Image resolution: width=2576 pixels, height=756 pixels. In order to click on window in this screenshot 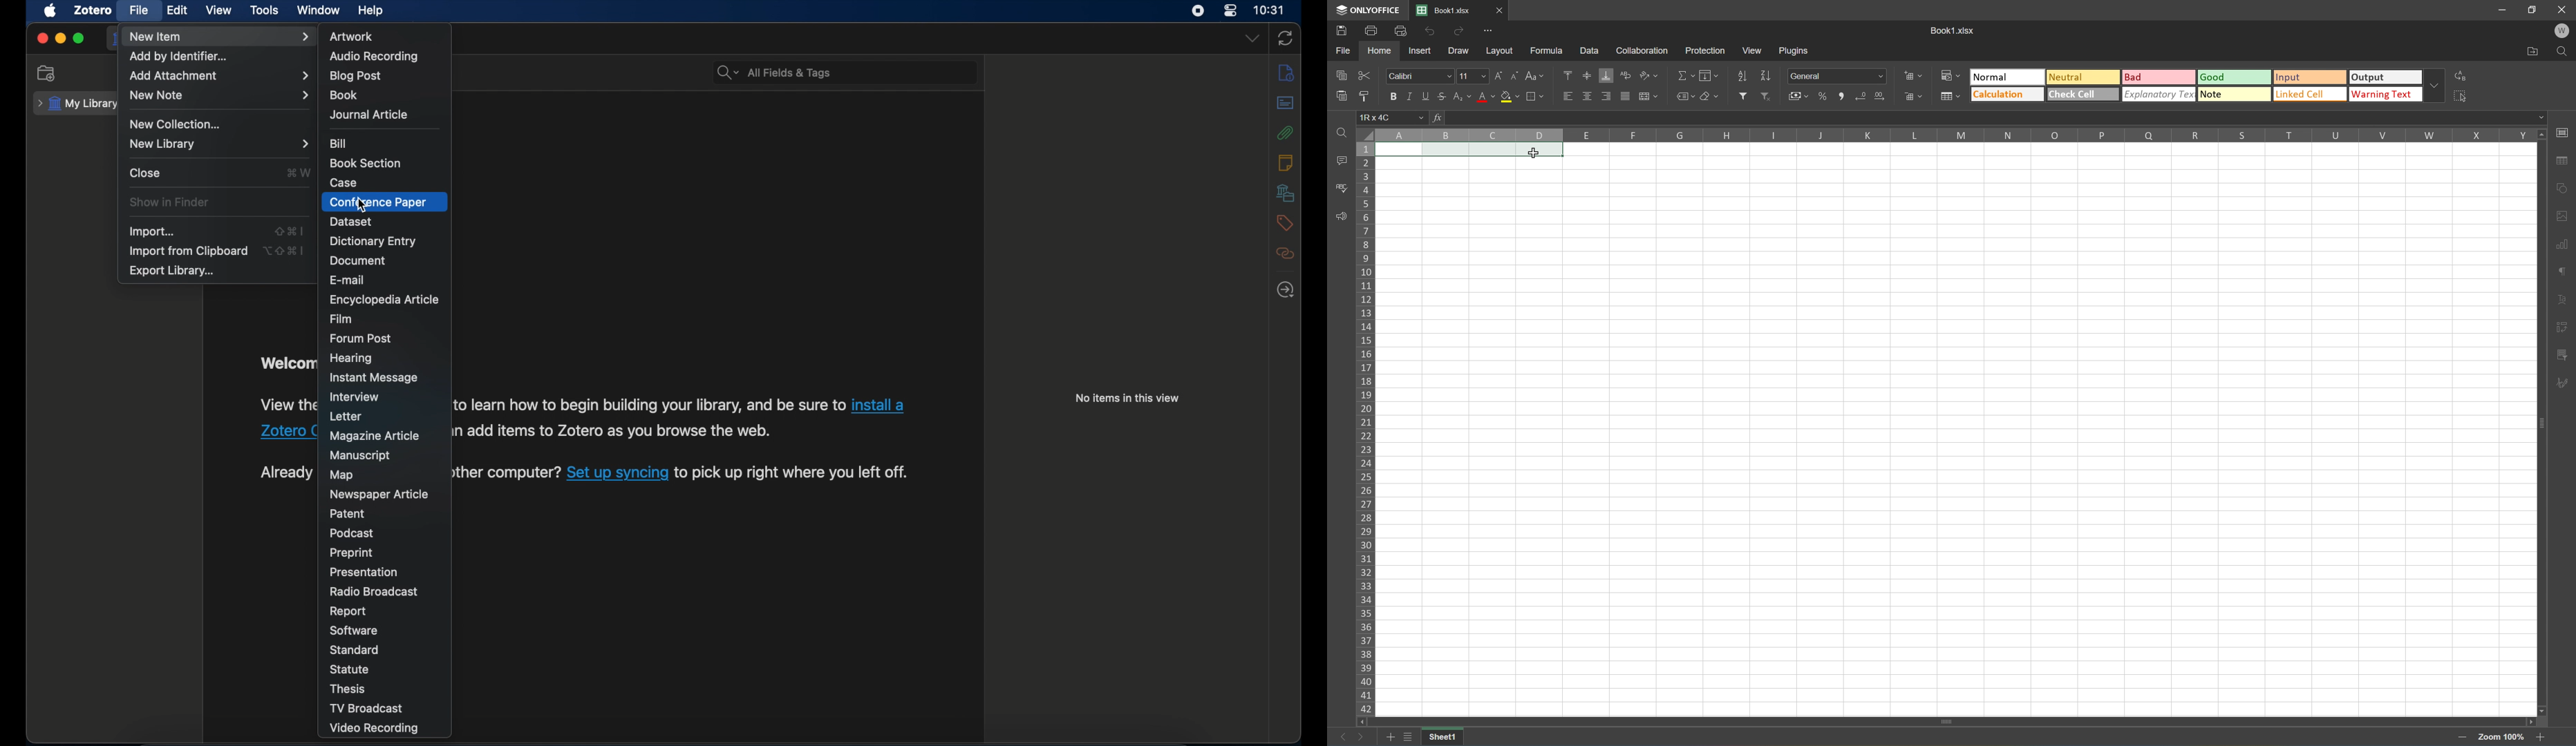, I will do `click(319, 10)`.